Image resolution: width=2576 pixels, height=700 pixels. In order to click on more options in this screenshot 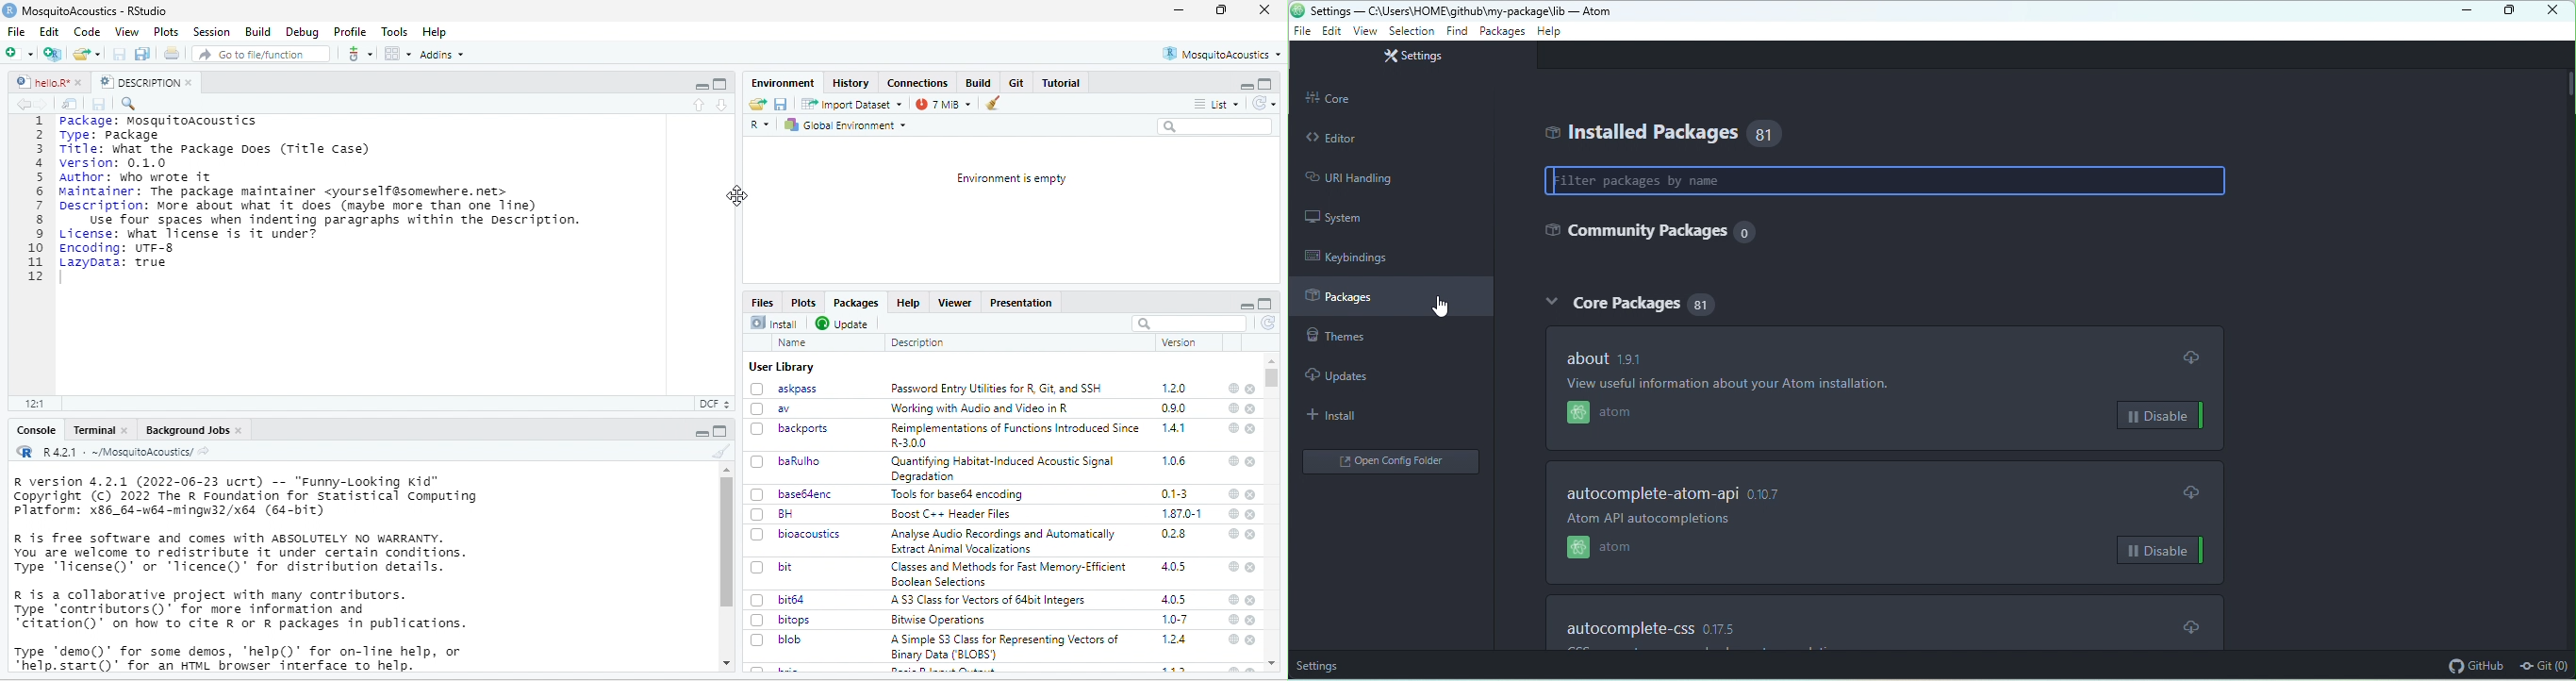, I will do `click(359, 53)`.